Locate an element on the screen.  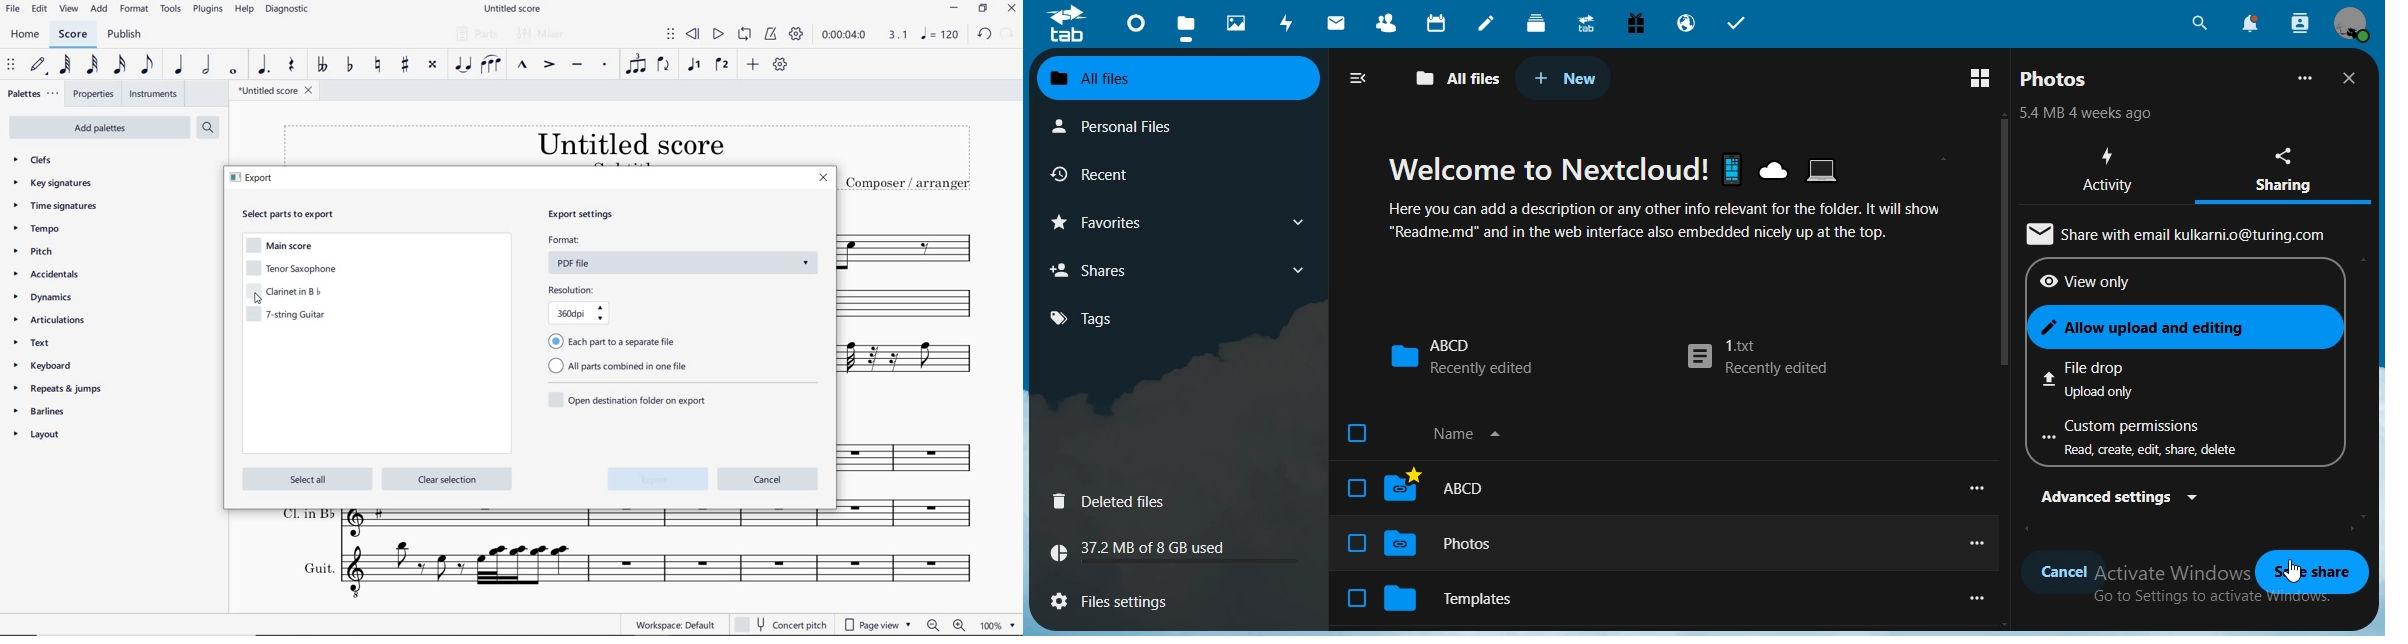
Photos is located at coordinates (1421, 545).